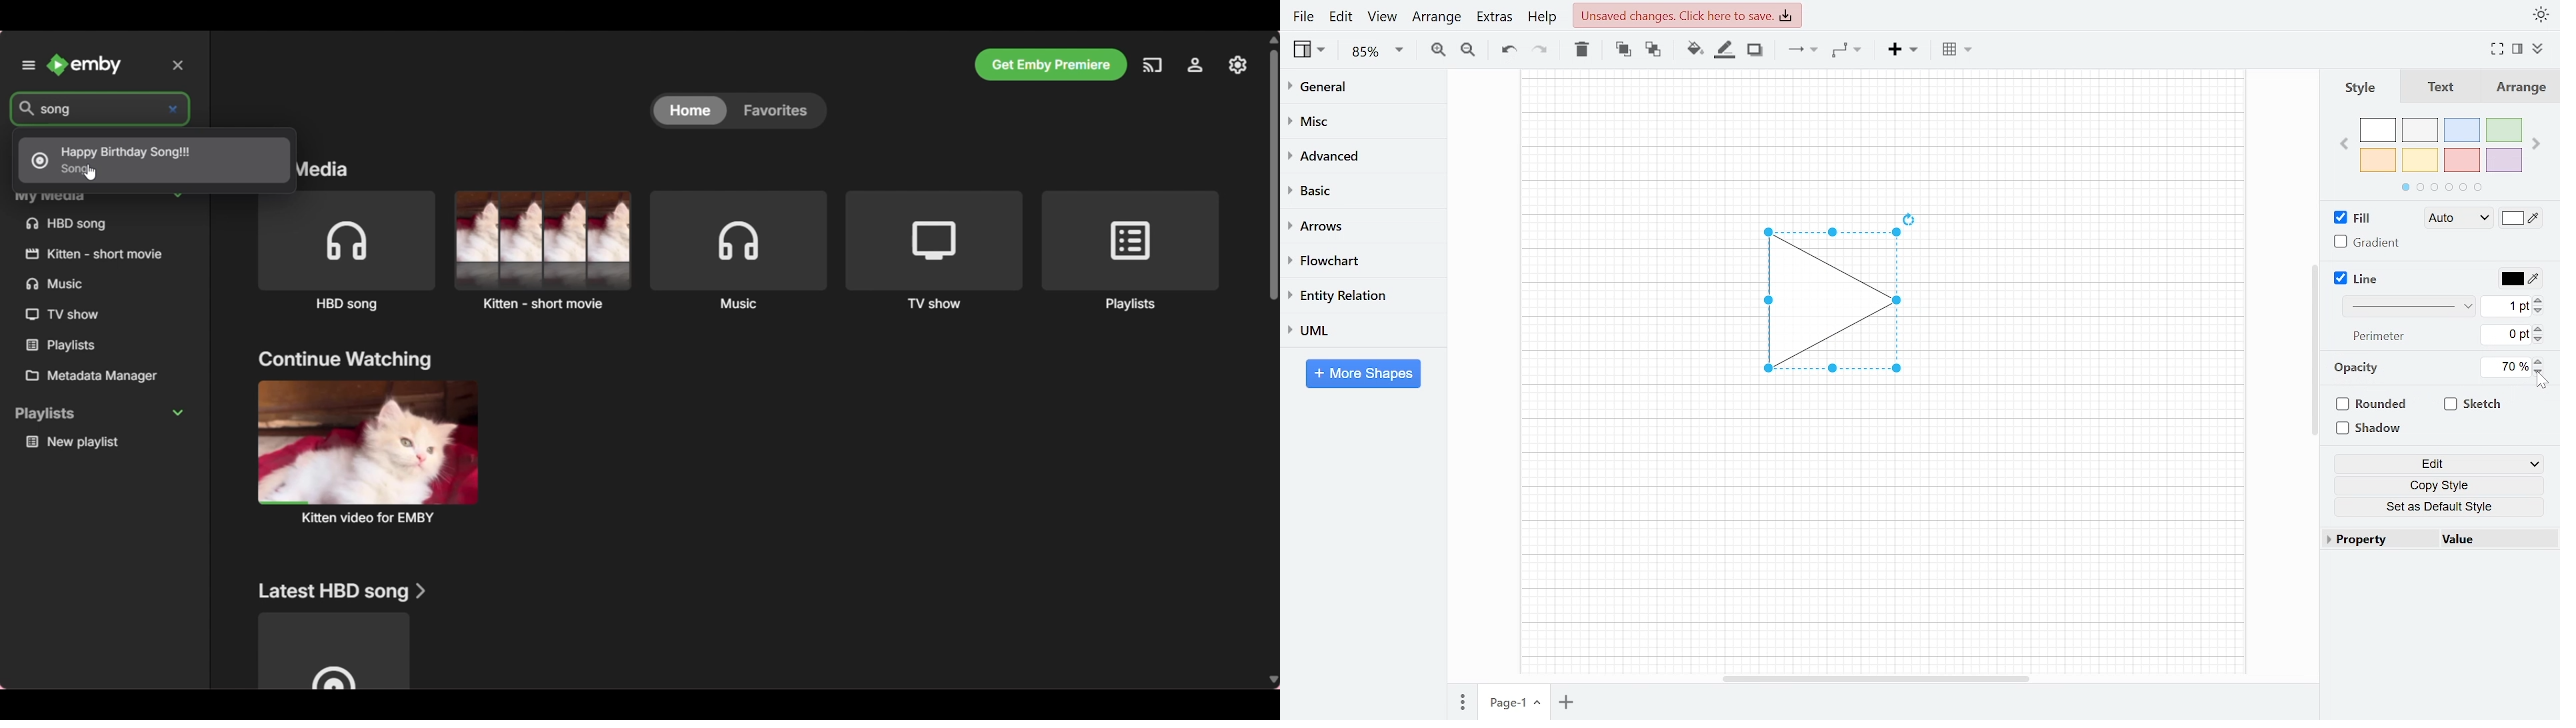 The image size is (2576, 728). Describe the element at coordinates (2454, 219) in the screenshot. I see `Fill style` at that location.